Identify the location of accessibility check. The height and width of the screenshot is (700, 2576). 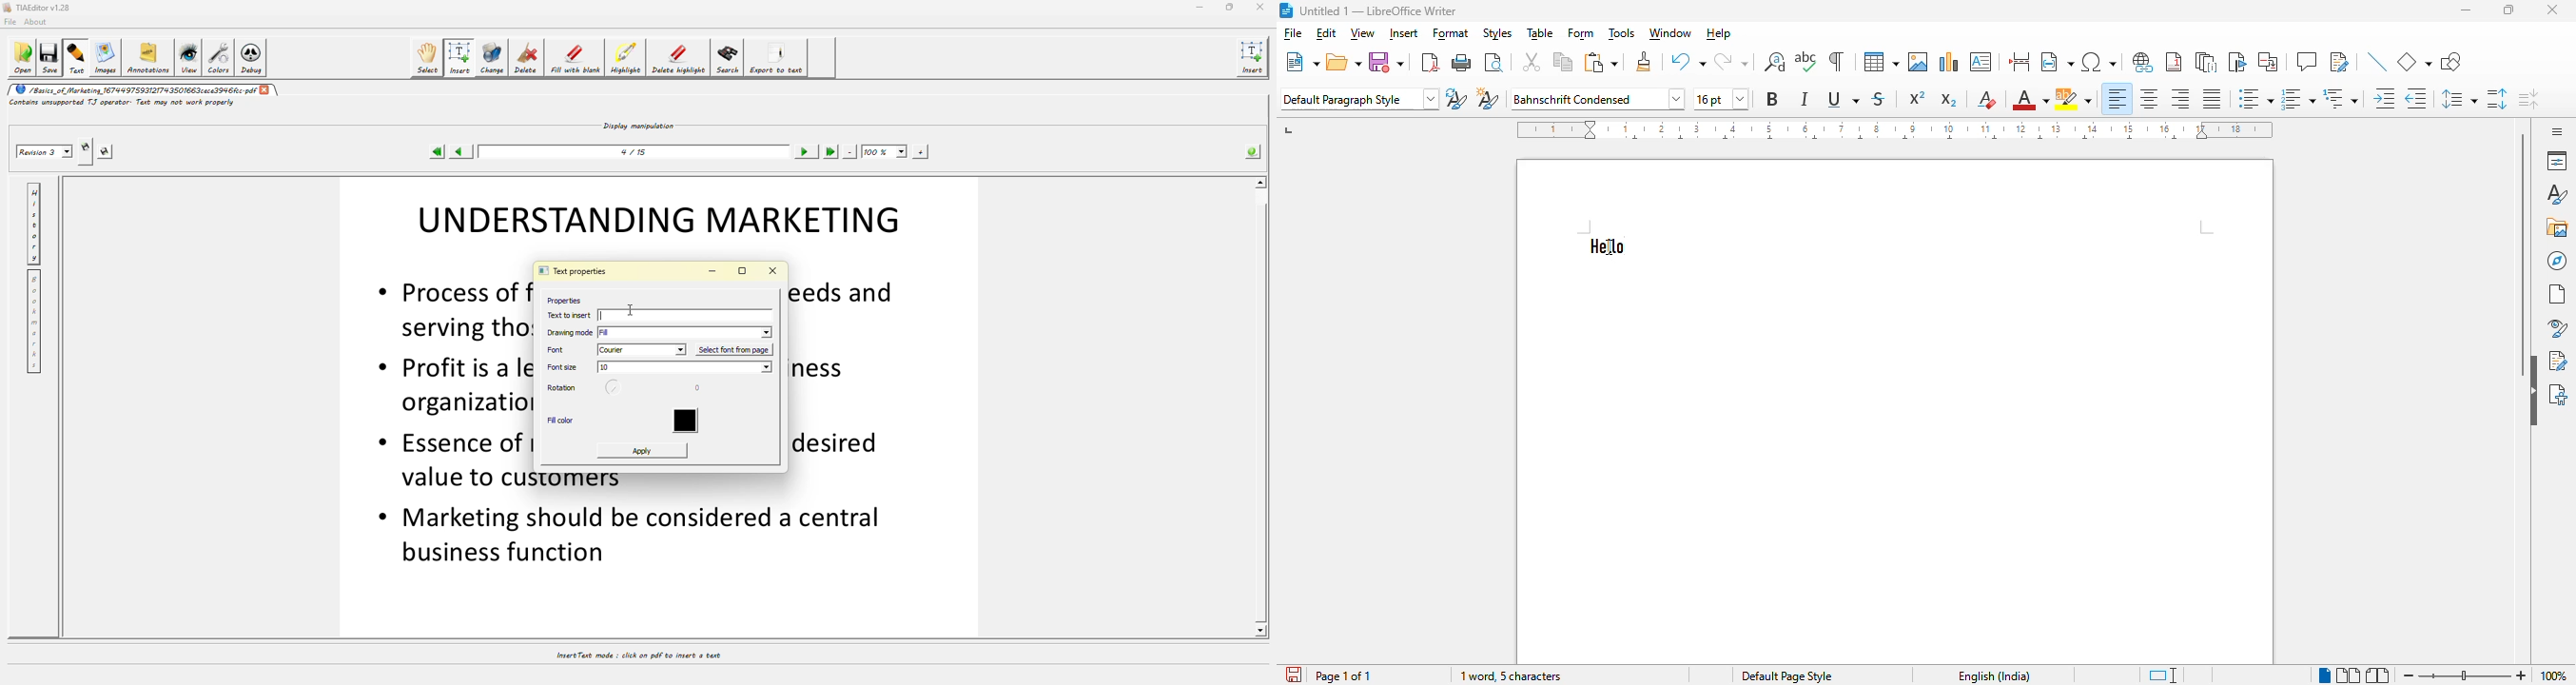
(2558, 393).